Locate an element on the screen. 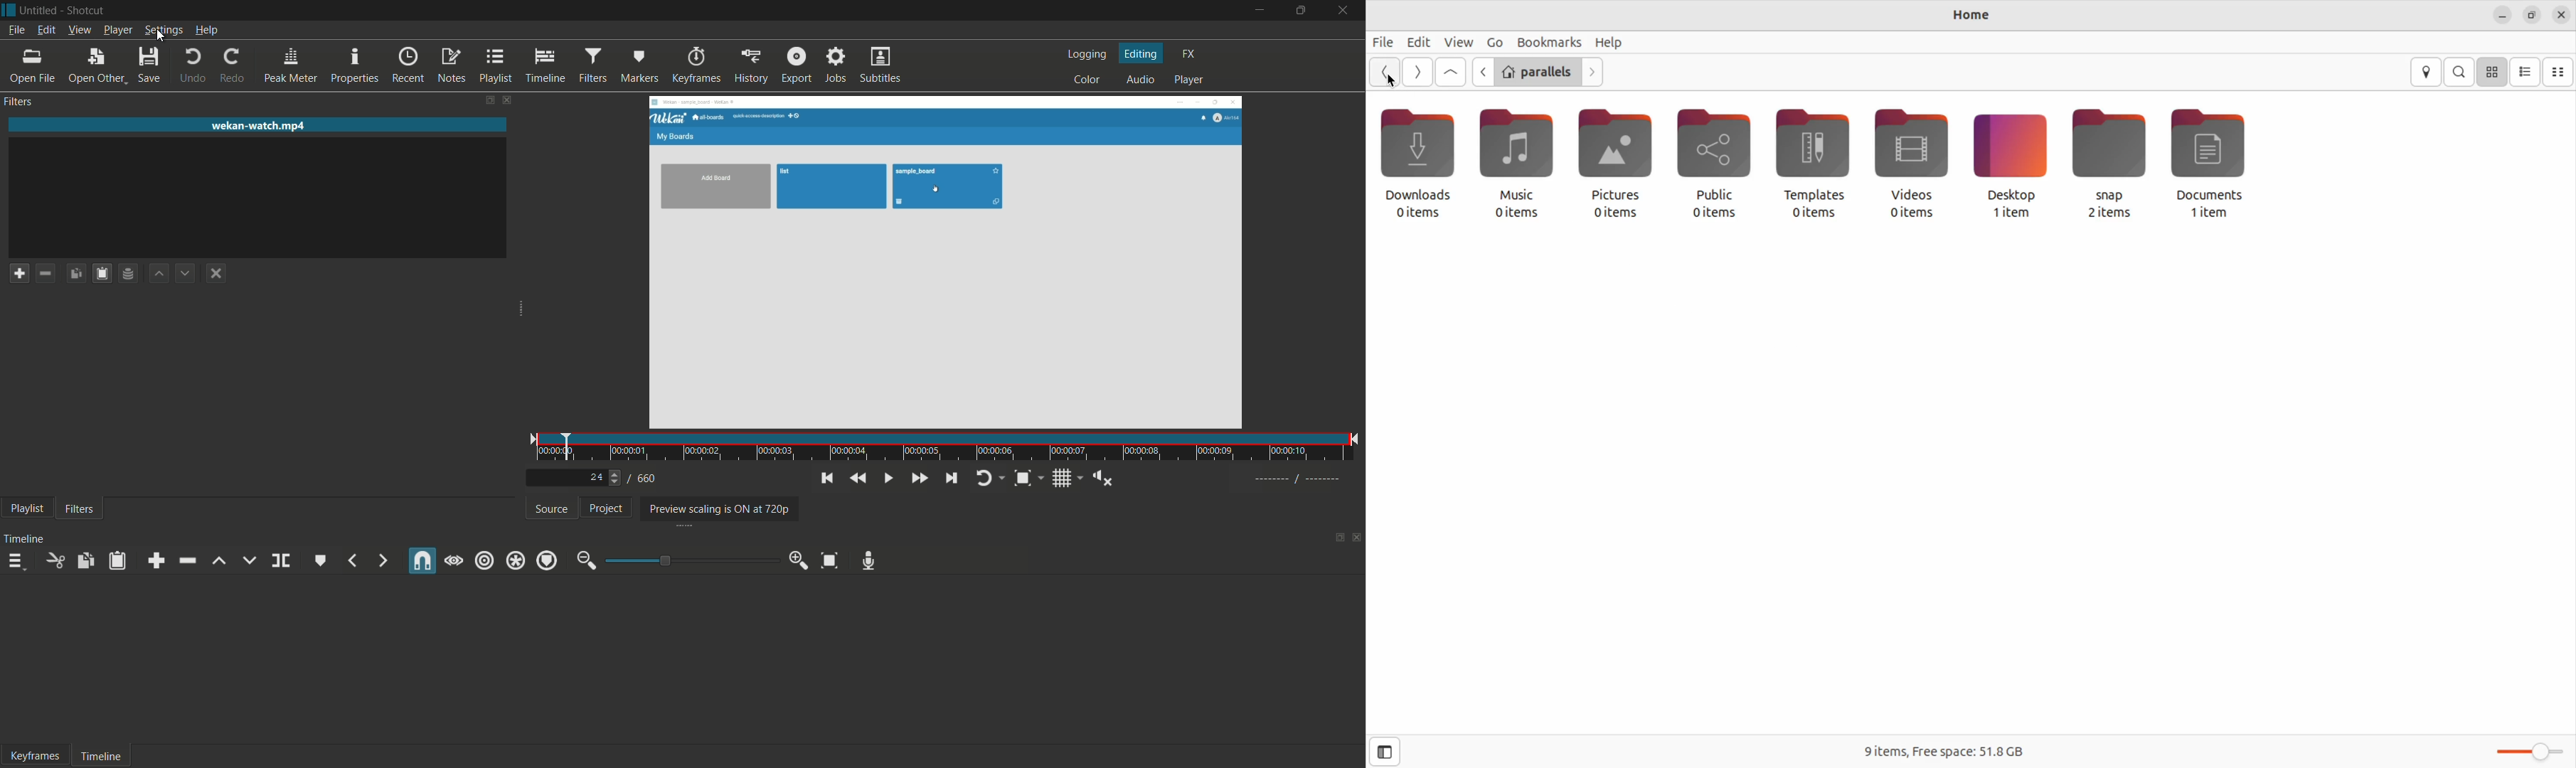  toggle zoom is located at coordinates (1022, 479).